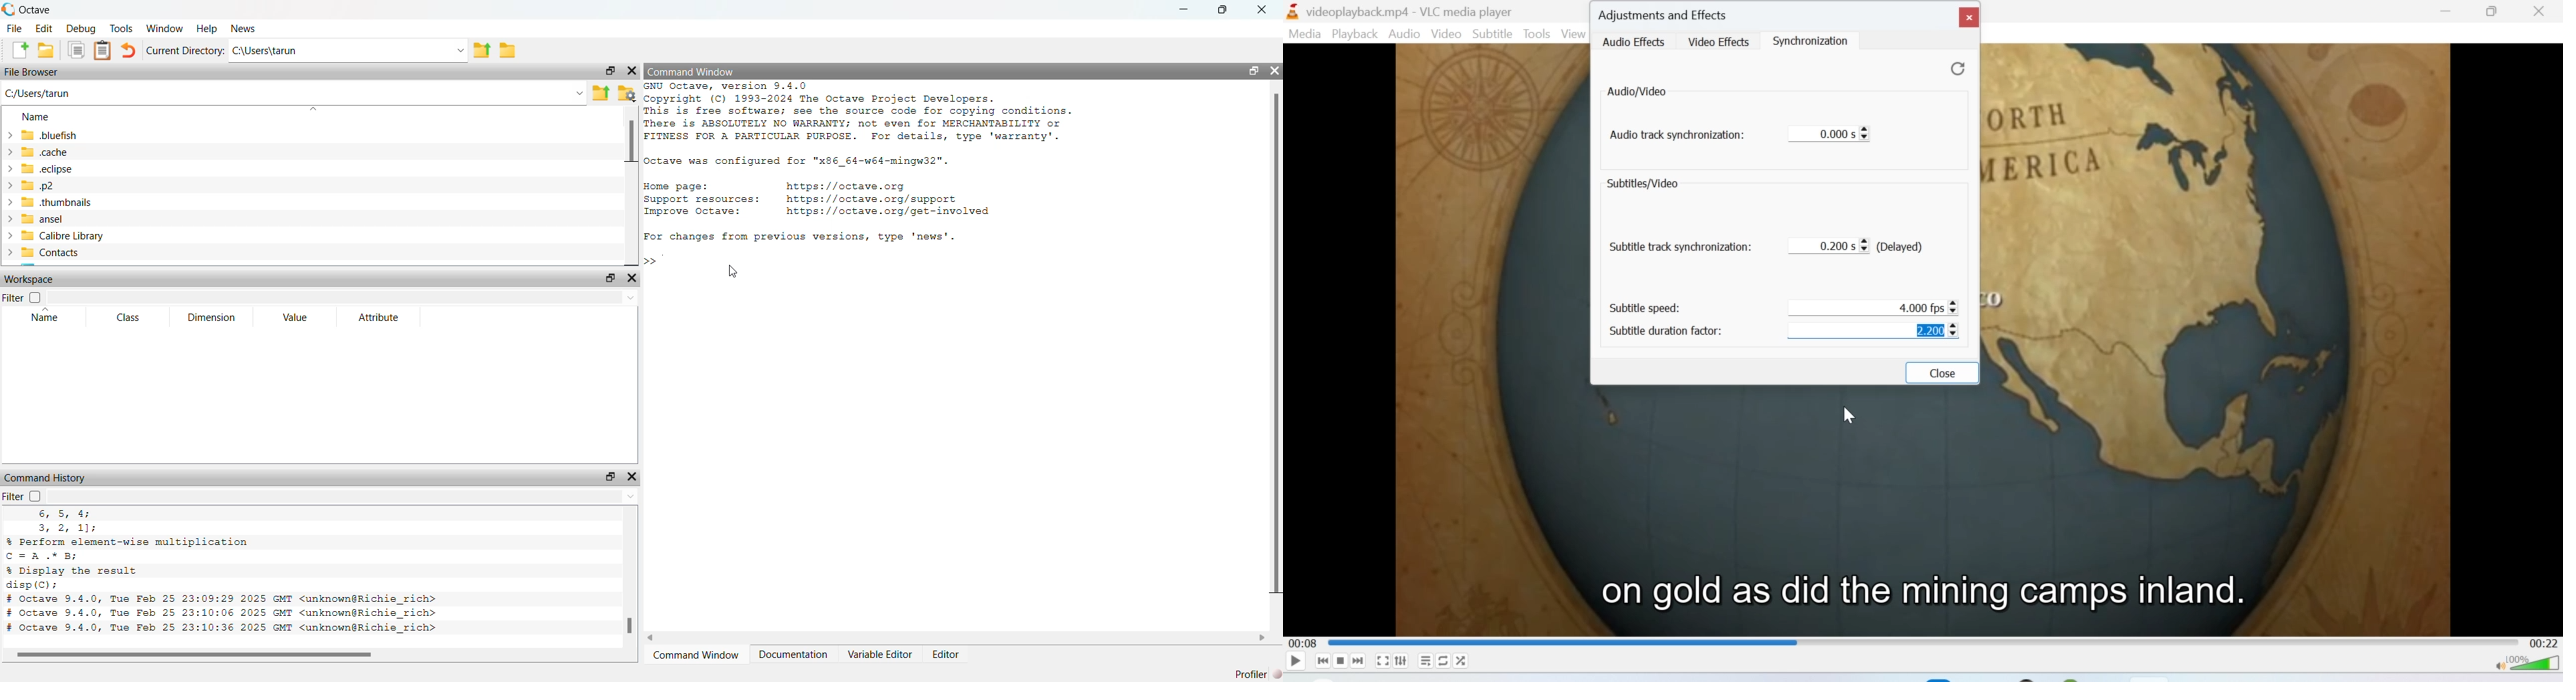 This screenshot has width=2576, height=700. Describe the element at coordinates (661, 263) in the screenshot. I see `Typing indicator` at that location.